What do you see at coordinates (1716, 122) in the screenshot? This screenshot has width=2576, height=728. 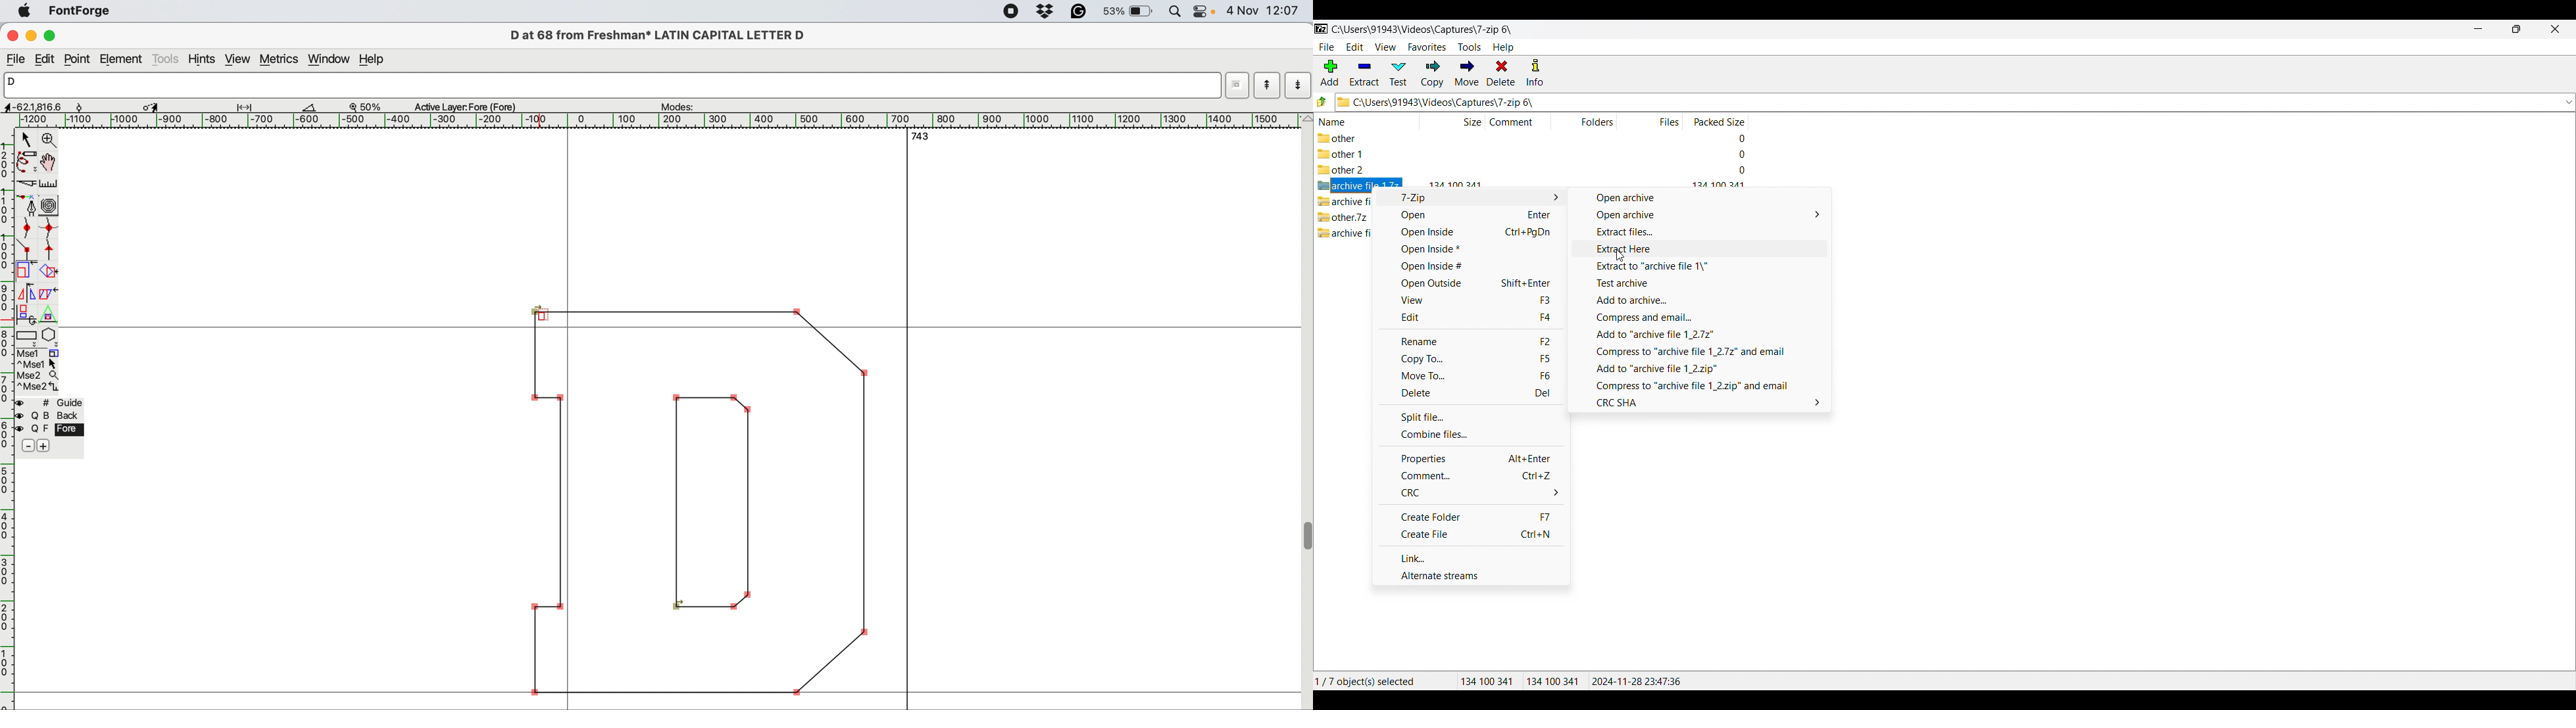 I see `Packed size column` at bounding box center [1716, 122].